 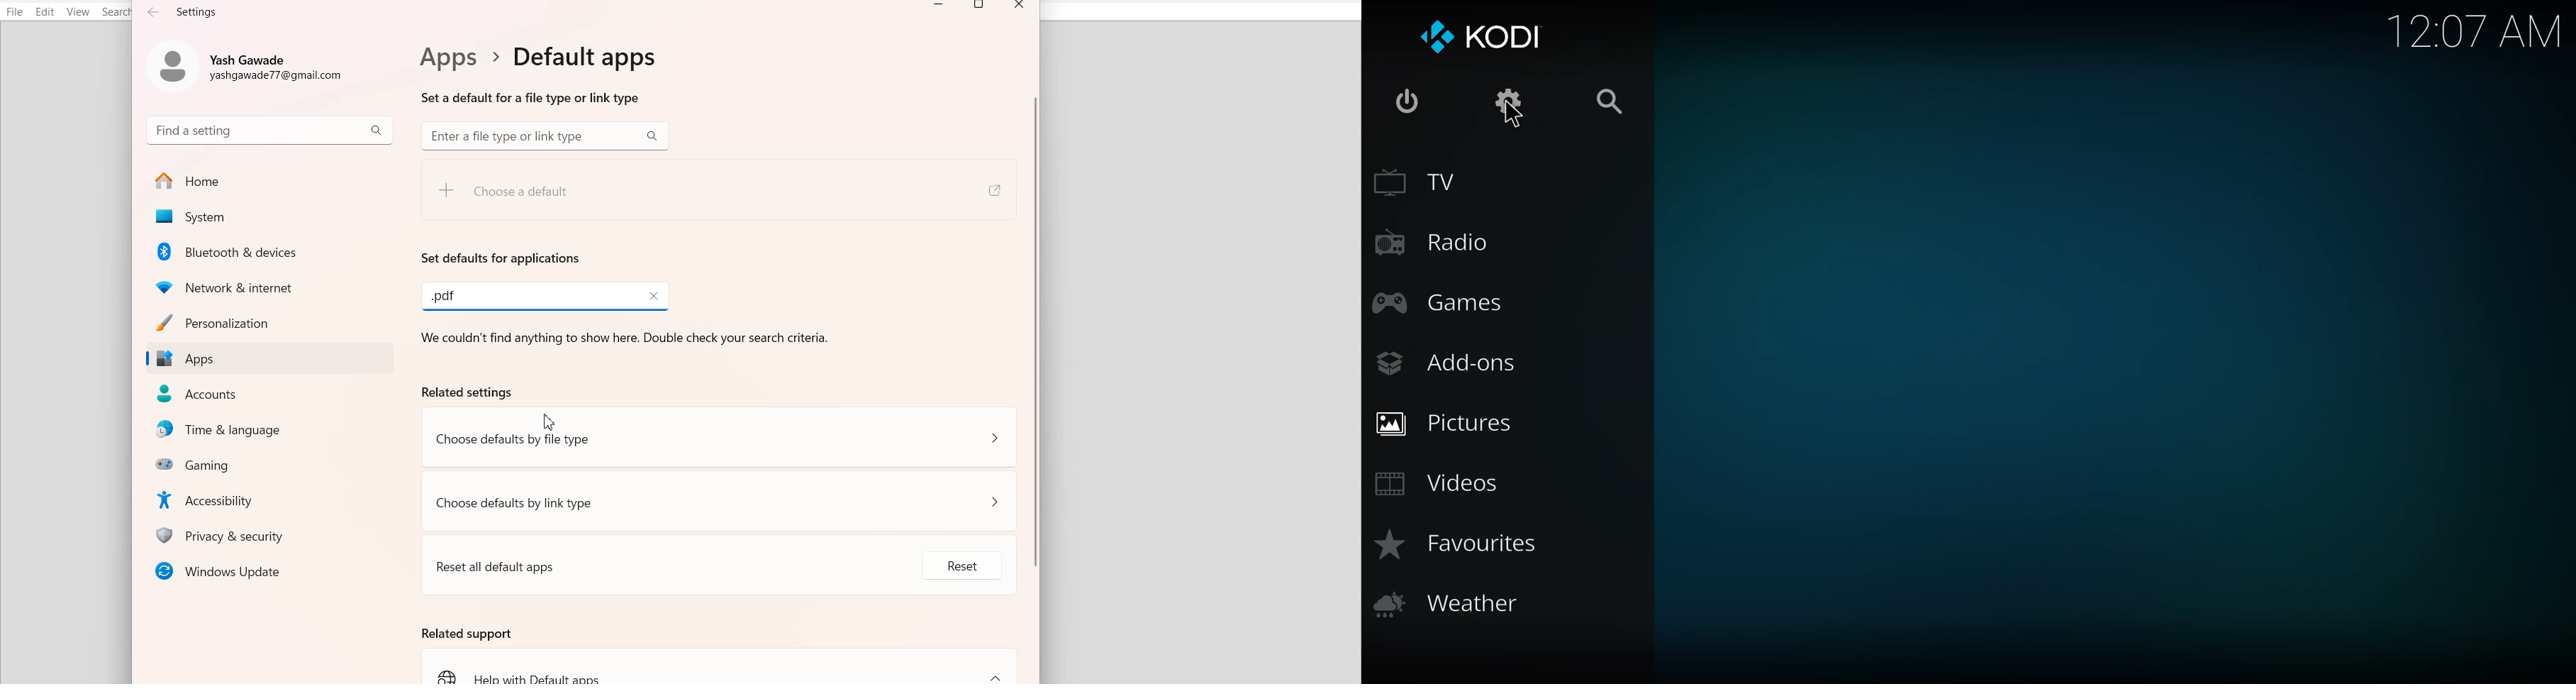 What do you see at coordinates (1019, 7) in the screenshot?
I see `Close` at bounding box center [1019, 7].